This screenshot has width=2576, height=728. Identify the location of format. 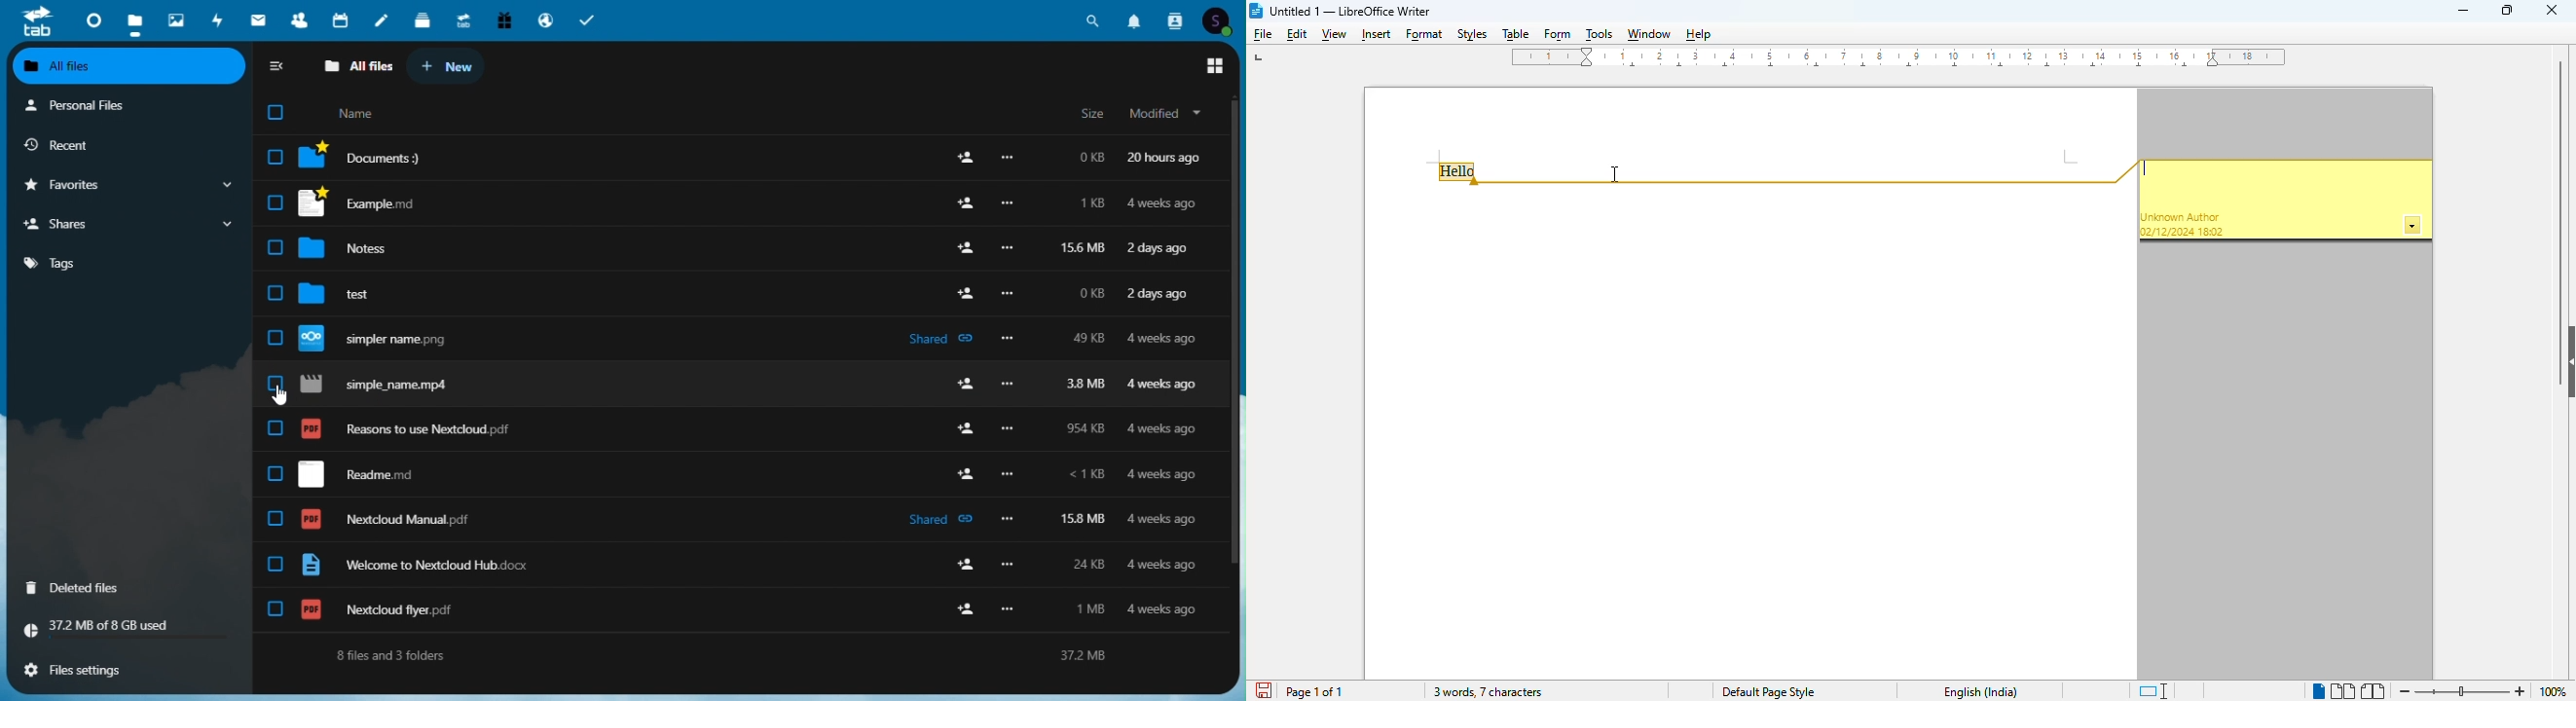
(1425, 36).